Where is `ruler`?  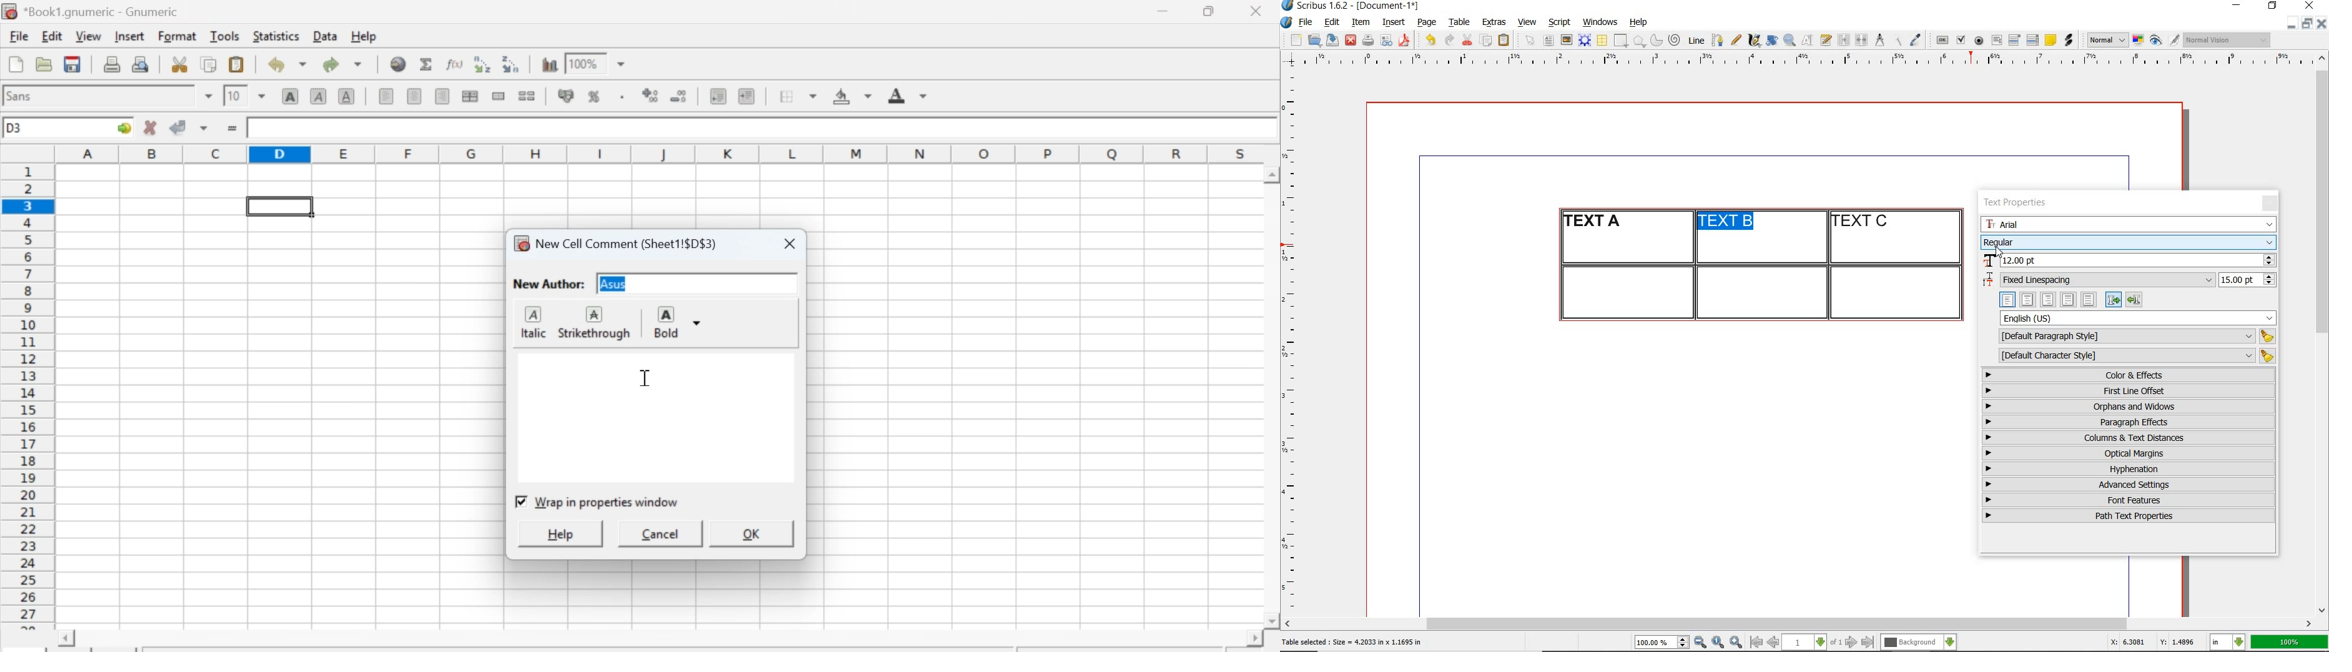
ruler is located at coordinates (1294, 341).